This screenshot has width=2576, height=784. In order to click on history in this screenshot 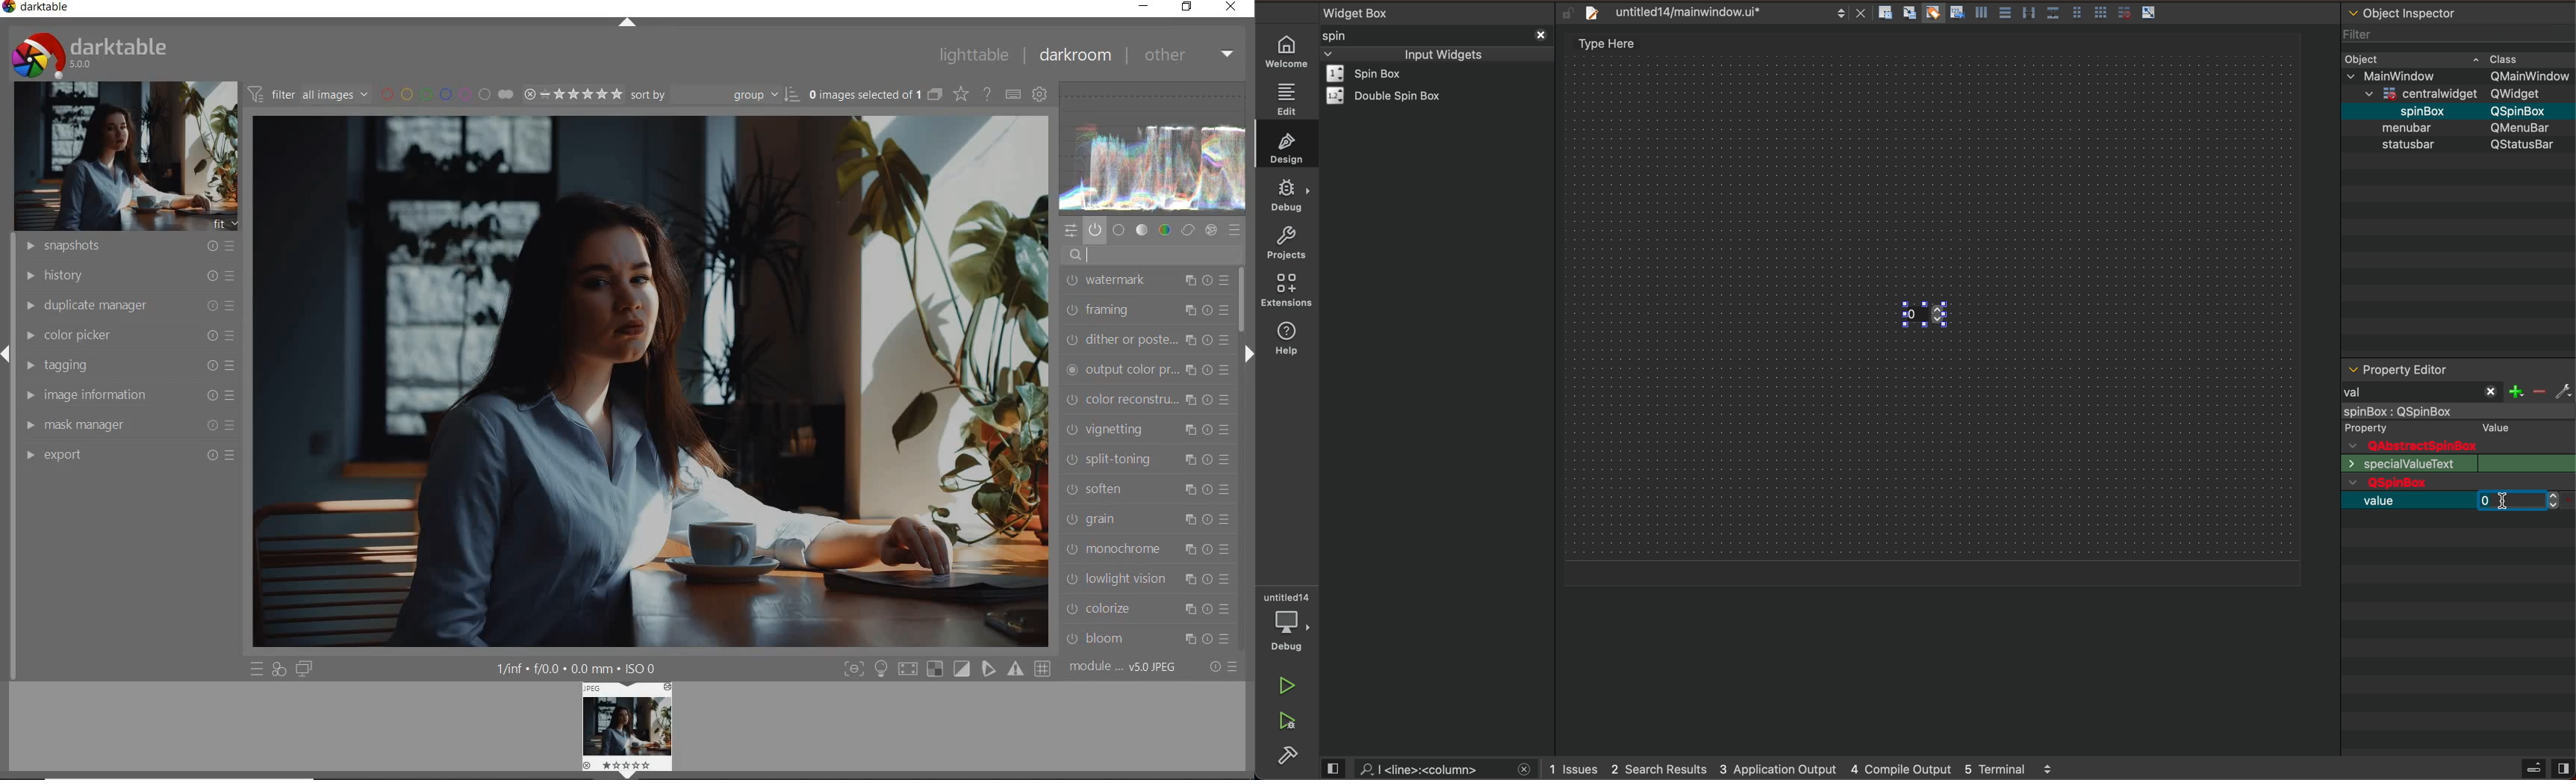, I will do `click(126, 274)`.